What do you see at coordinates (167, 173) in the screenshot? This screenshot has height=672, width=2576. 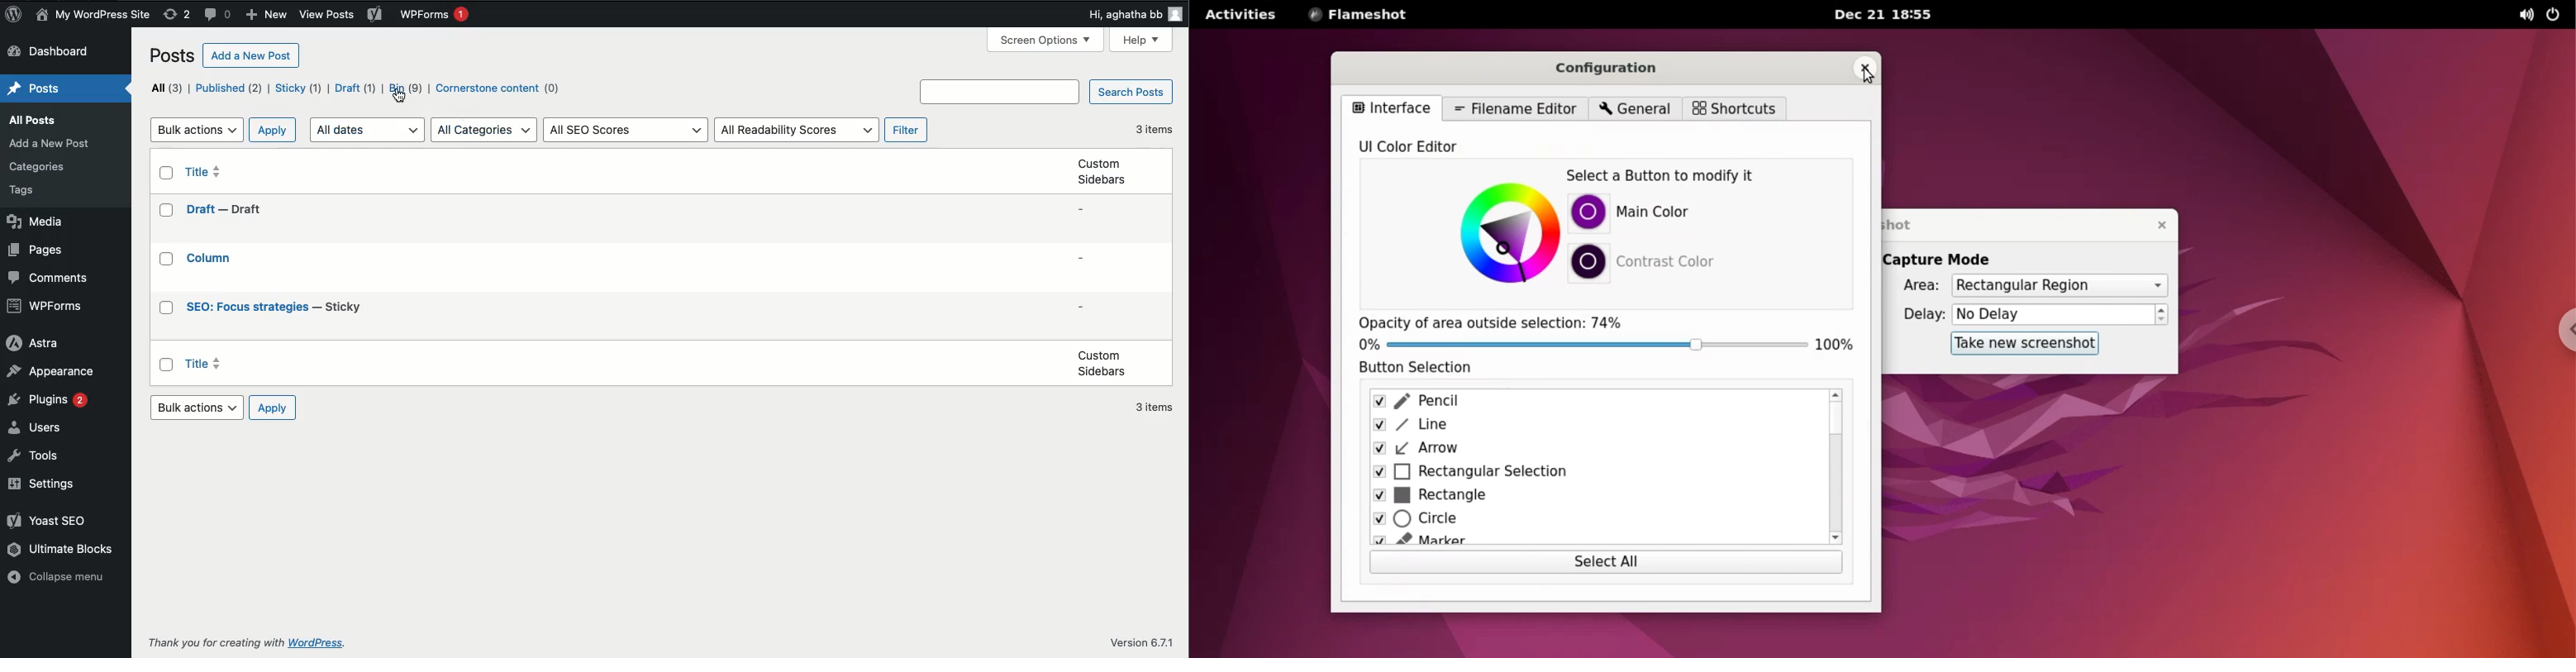 I see `Checkbox` at bounding box center [167, 173].